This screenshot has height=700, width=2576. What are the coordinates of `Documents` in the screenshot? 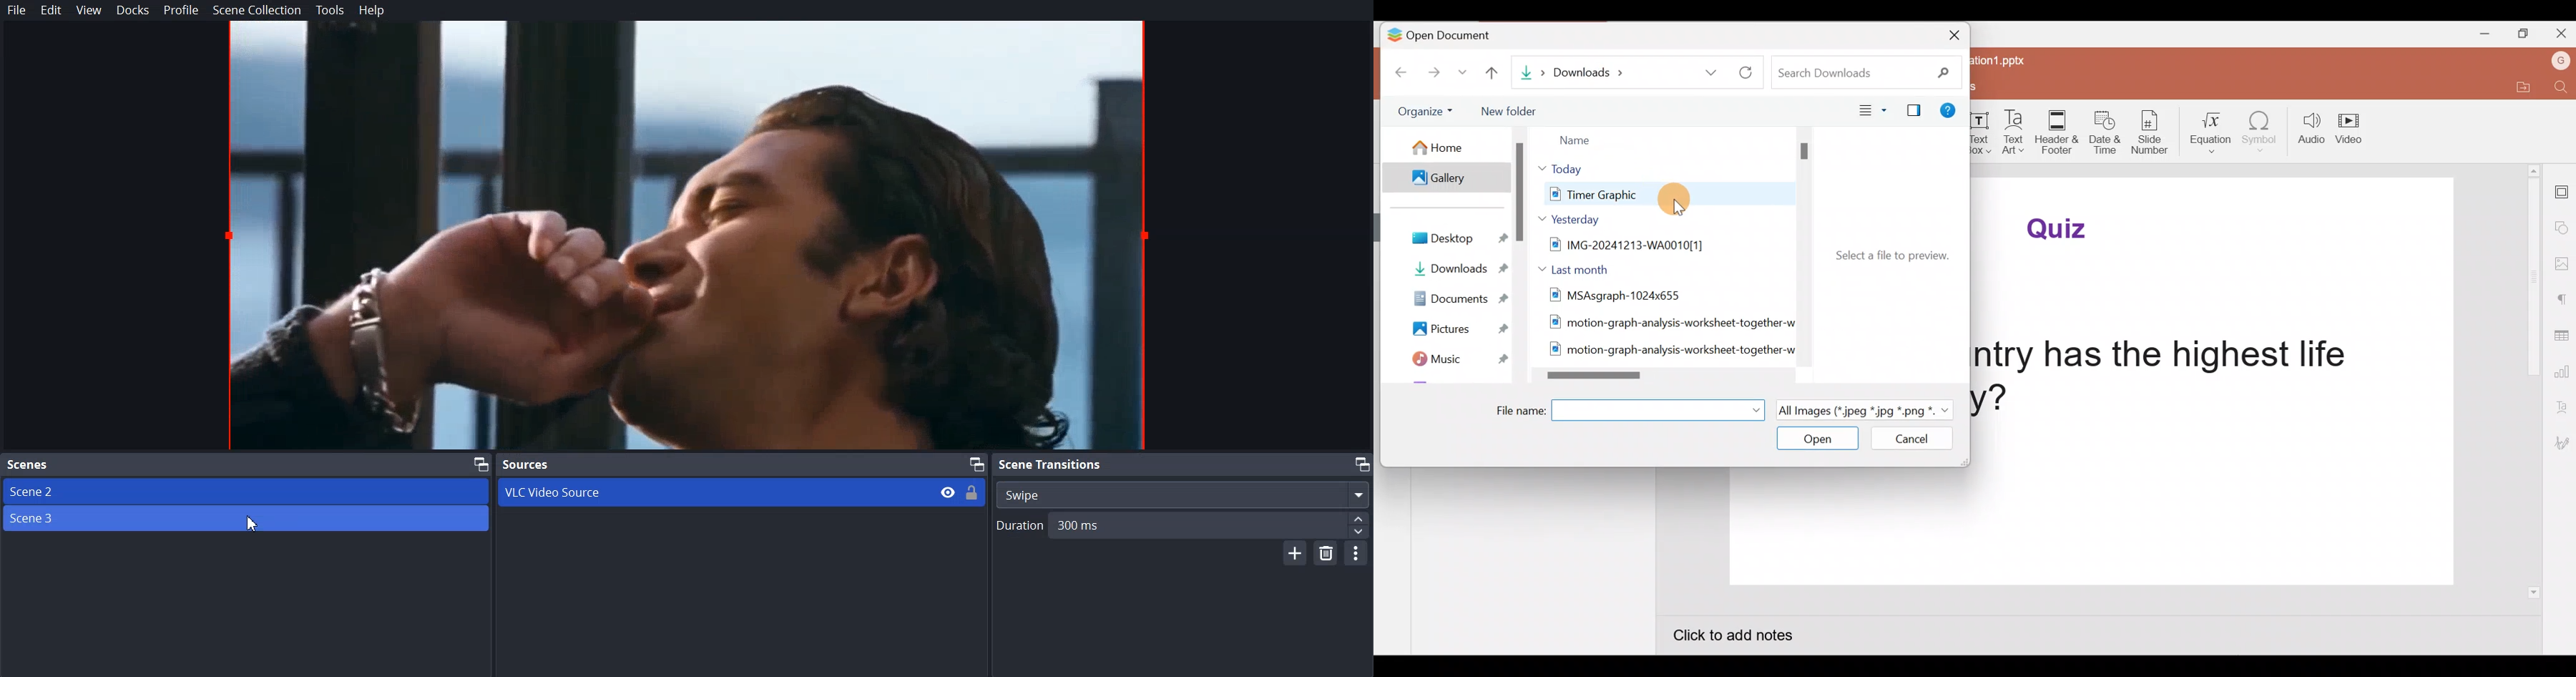 It's located at (1451, 297).